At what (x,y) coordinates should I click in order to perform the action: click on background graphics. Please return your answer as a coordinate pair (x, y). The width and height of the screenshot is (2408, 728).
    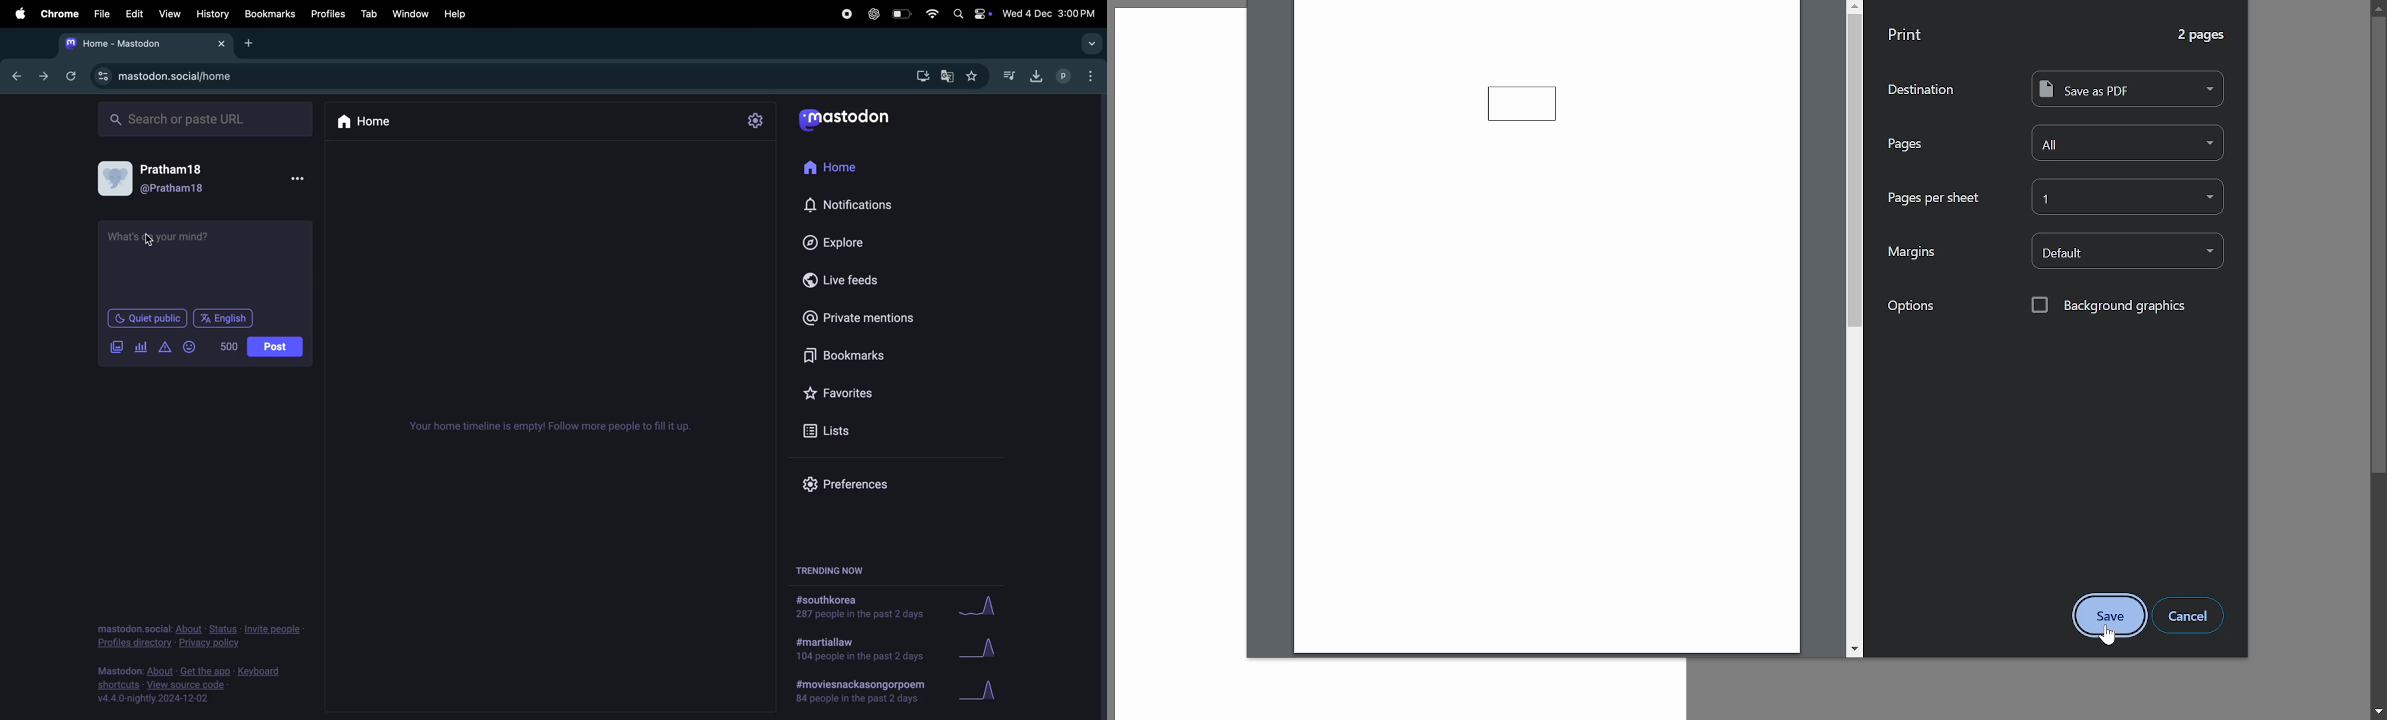
    Looking at the image, I should click on (2126, 304).